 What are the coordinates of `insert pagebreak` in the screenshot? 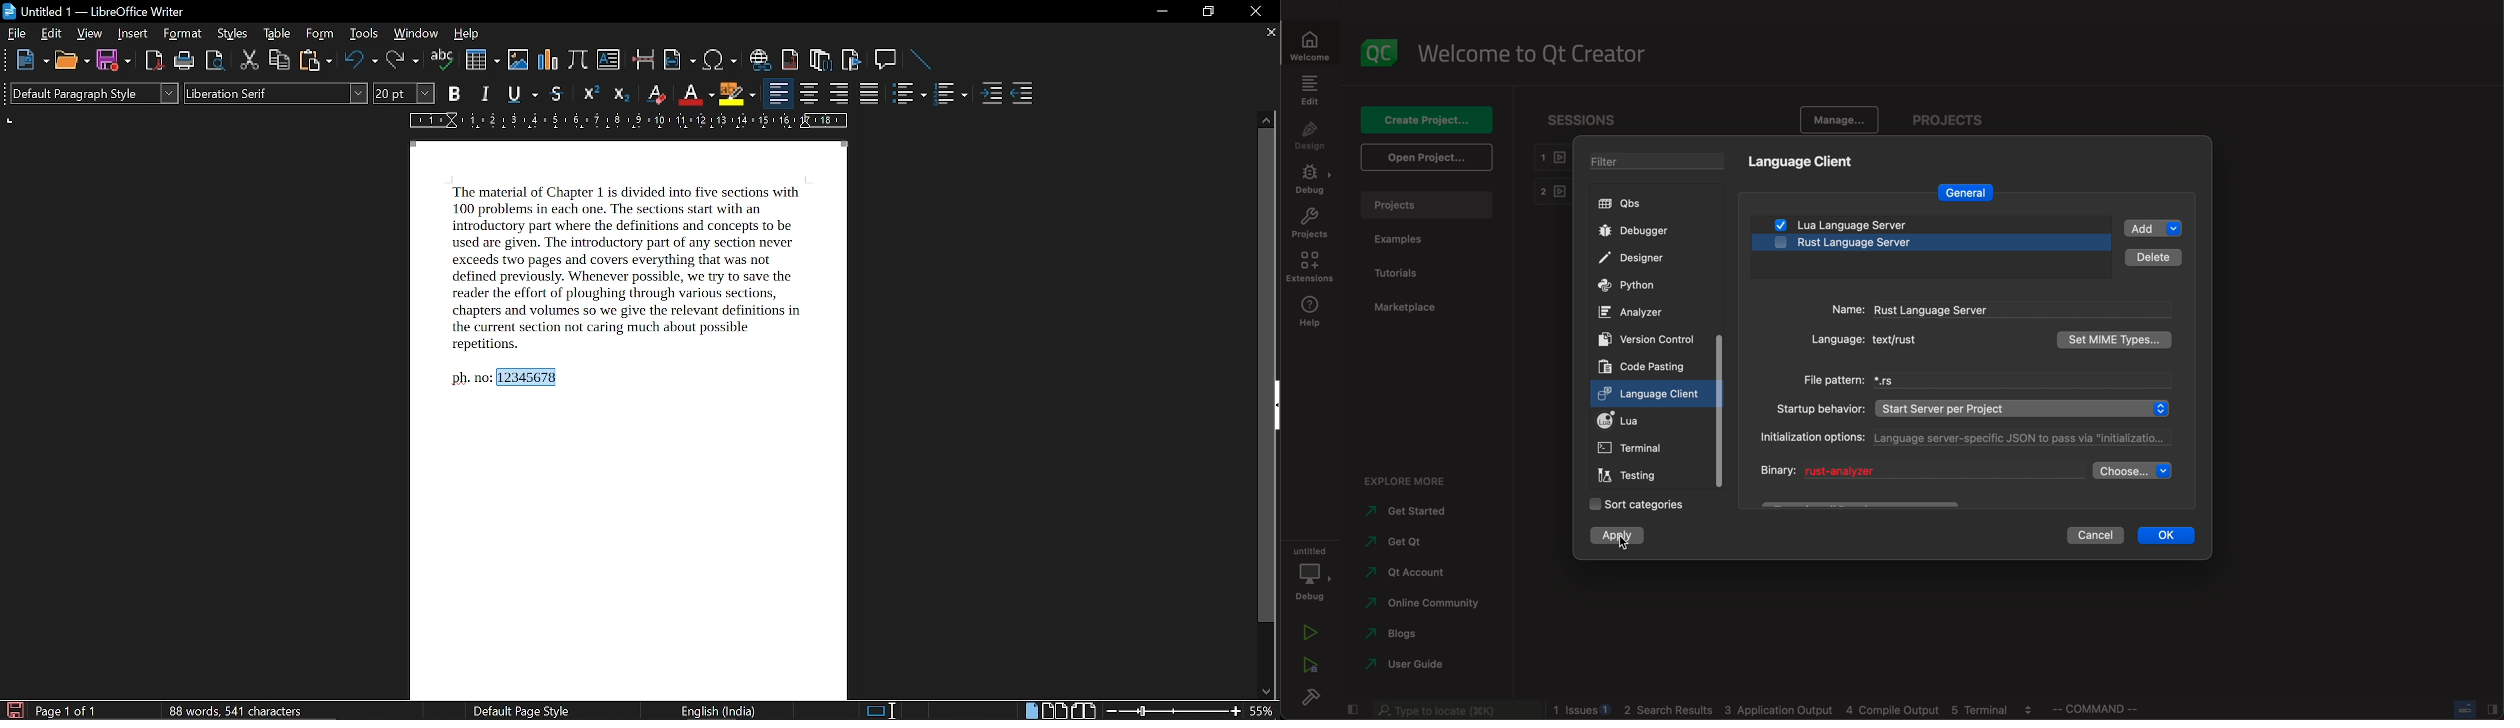 It's located at (642, 59).